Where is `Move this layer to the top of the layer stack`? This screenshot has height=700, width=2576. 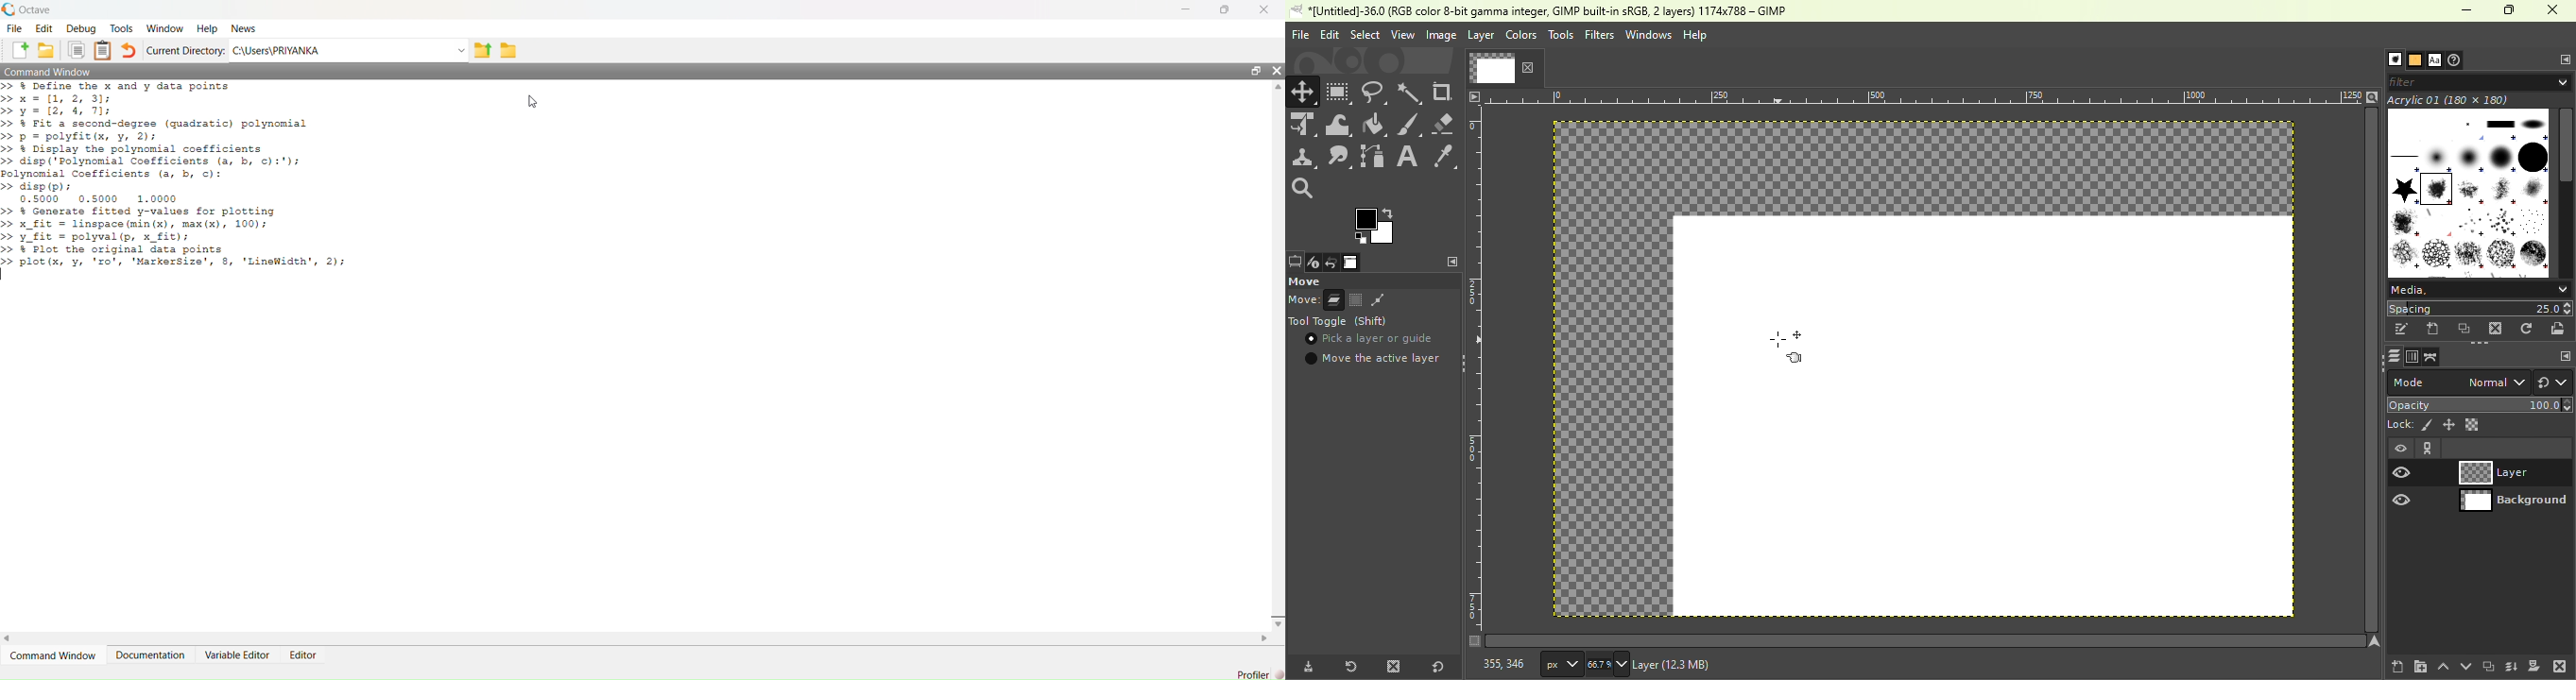
Move this layer to the top of the layer stack is located at coordinates (2442, 667).